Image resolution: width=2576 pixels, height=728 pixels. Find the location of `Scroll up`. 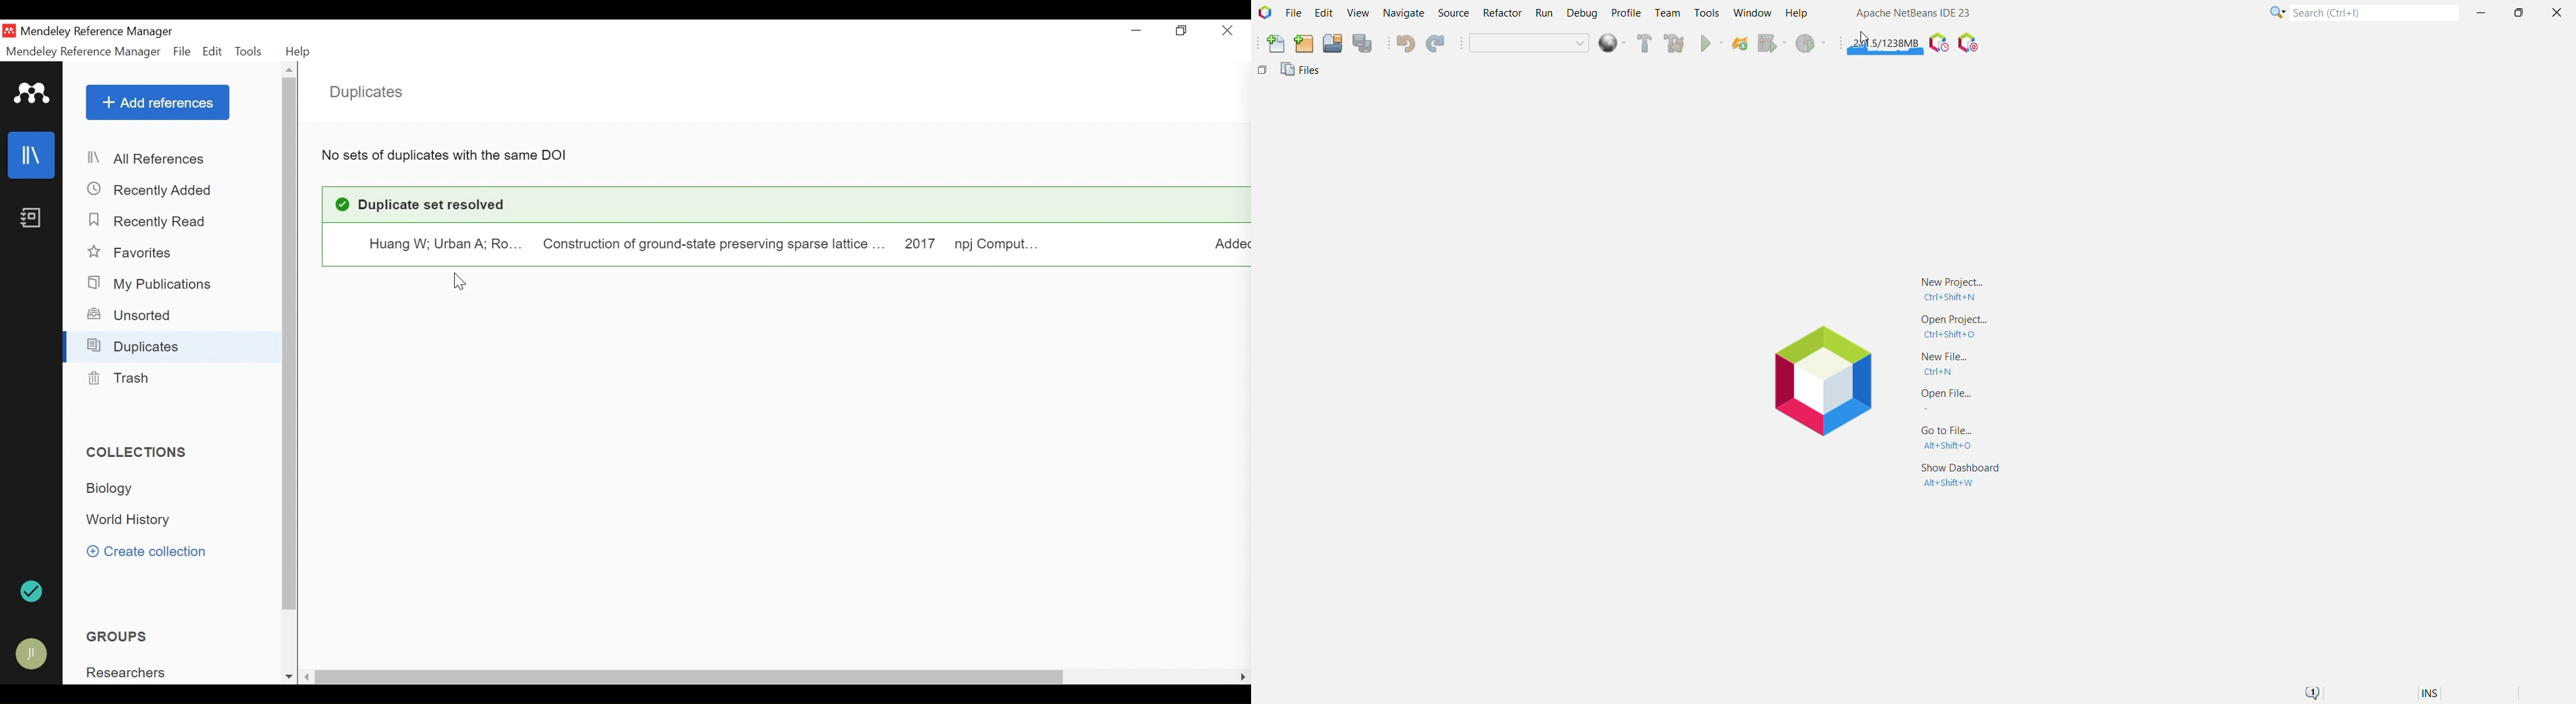

Scroll up is located at coordinates (290, 72).